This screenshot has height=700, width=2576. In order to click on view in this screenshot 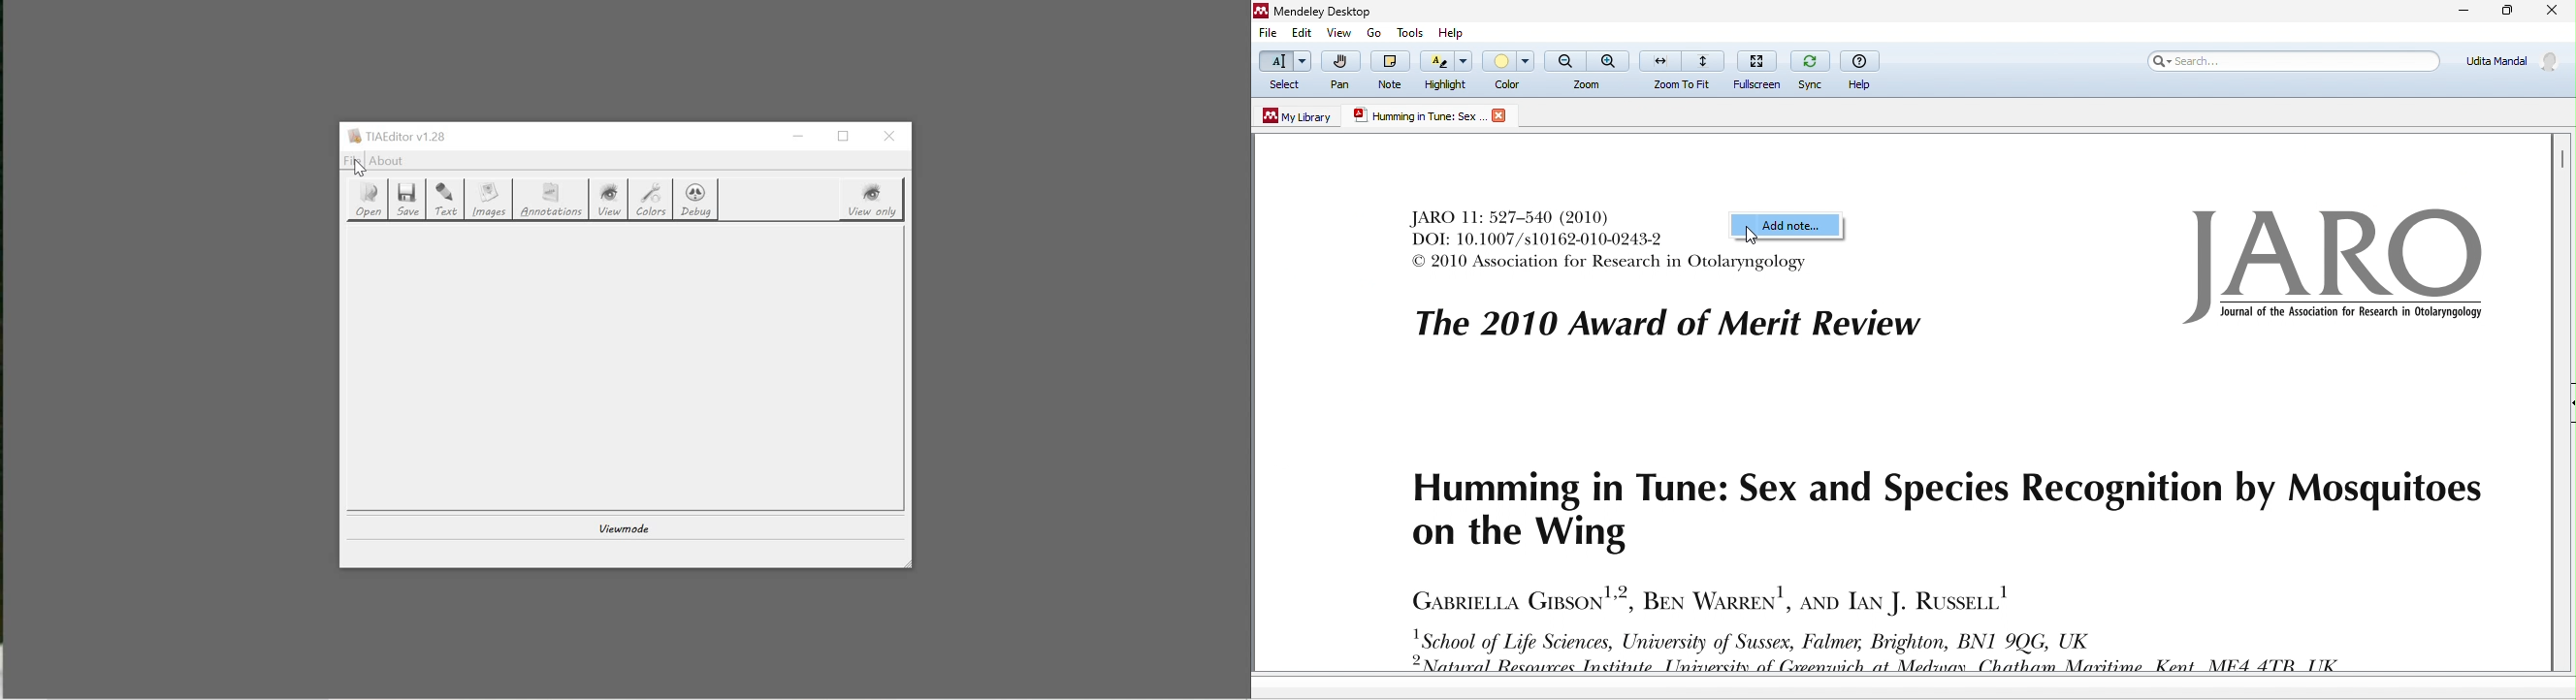, I will do `click(1339, 33)`.